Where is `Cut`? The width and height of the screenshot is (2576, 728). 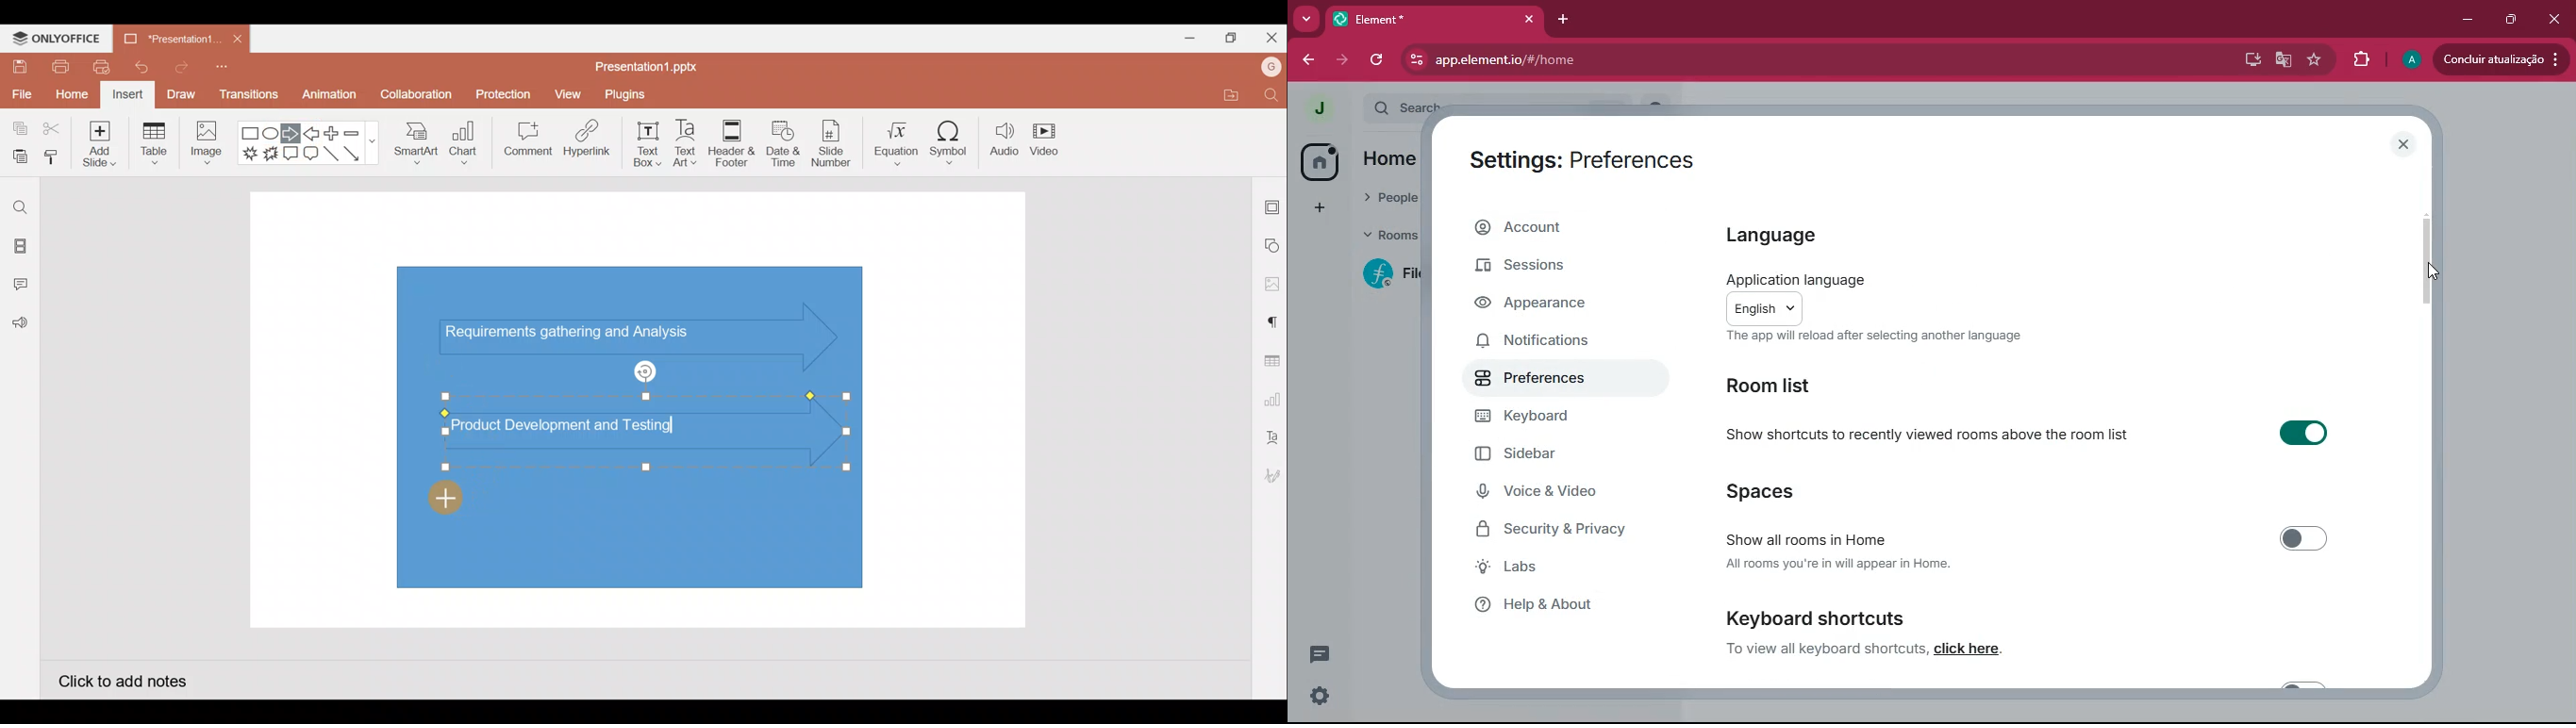 Cut is located at coordinates (52, 129).